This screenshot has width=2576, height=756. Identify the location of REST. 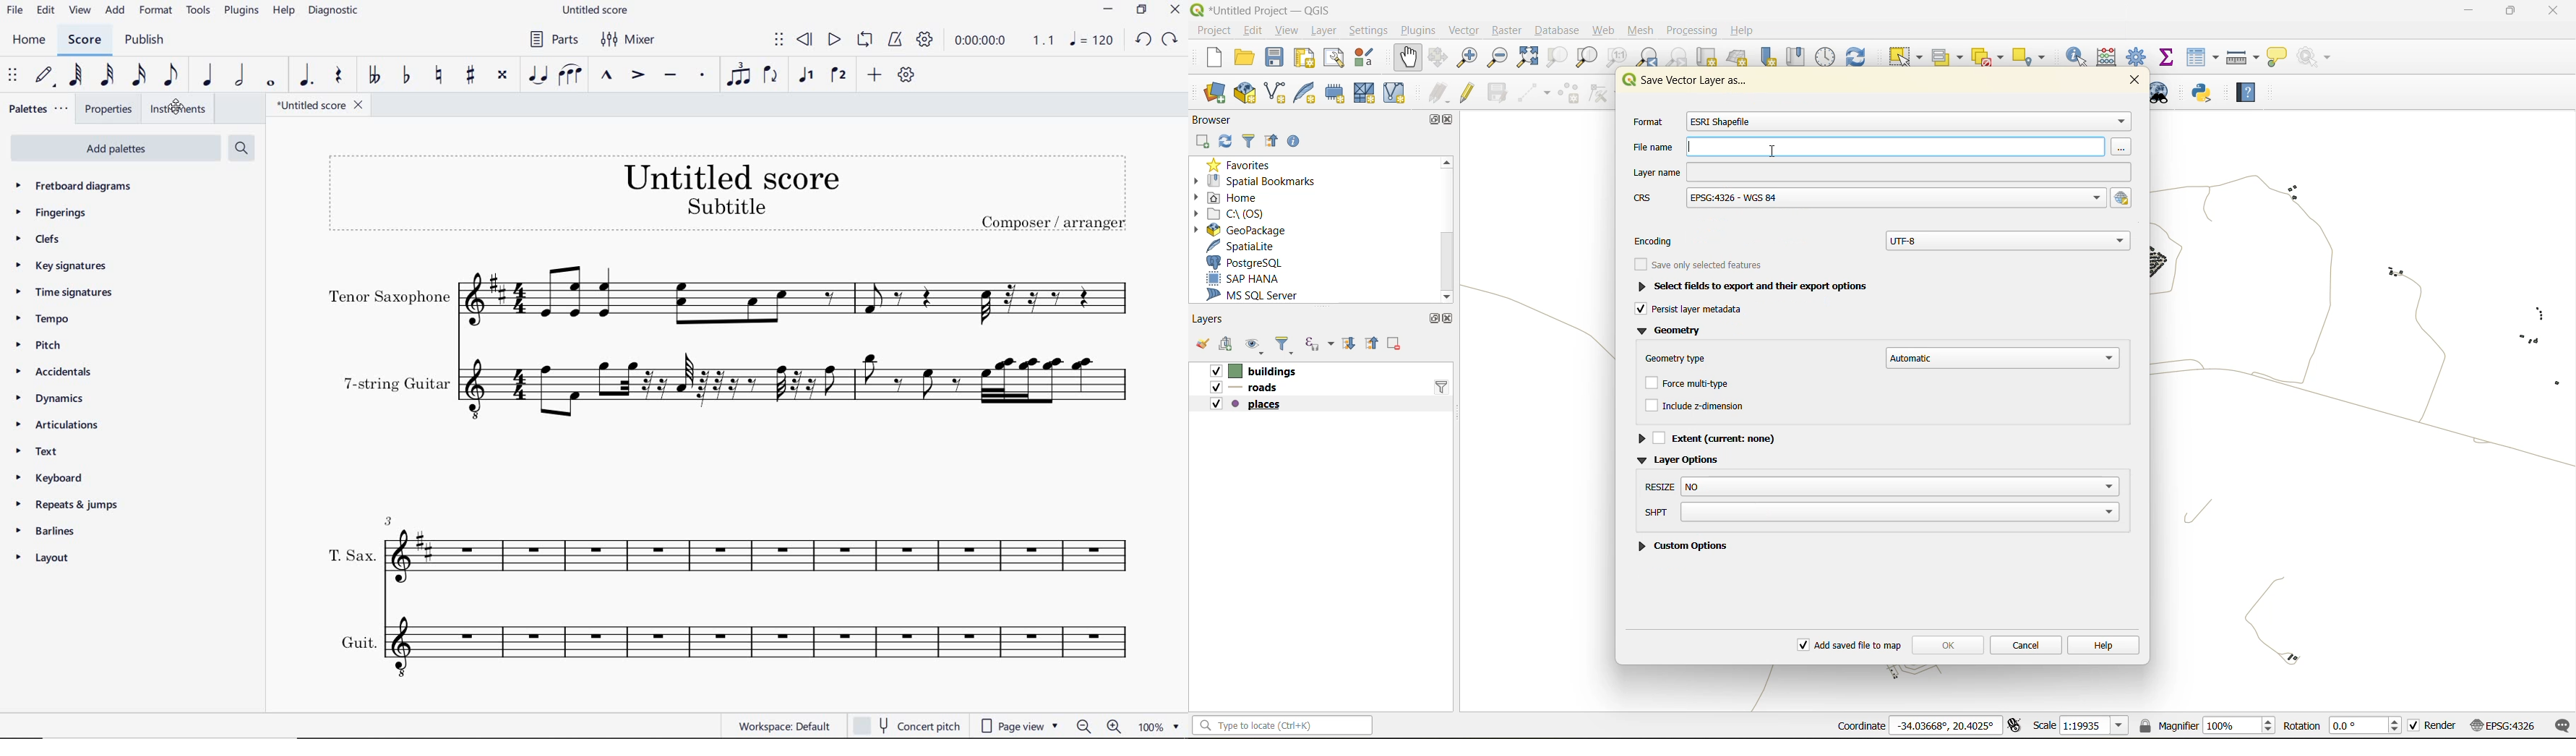
(338, 76).